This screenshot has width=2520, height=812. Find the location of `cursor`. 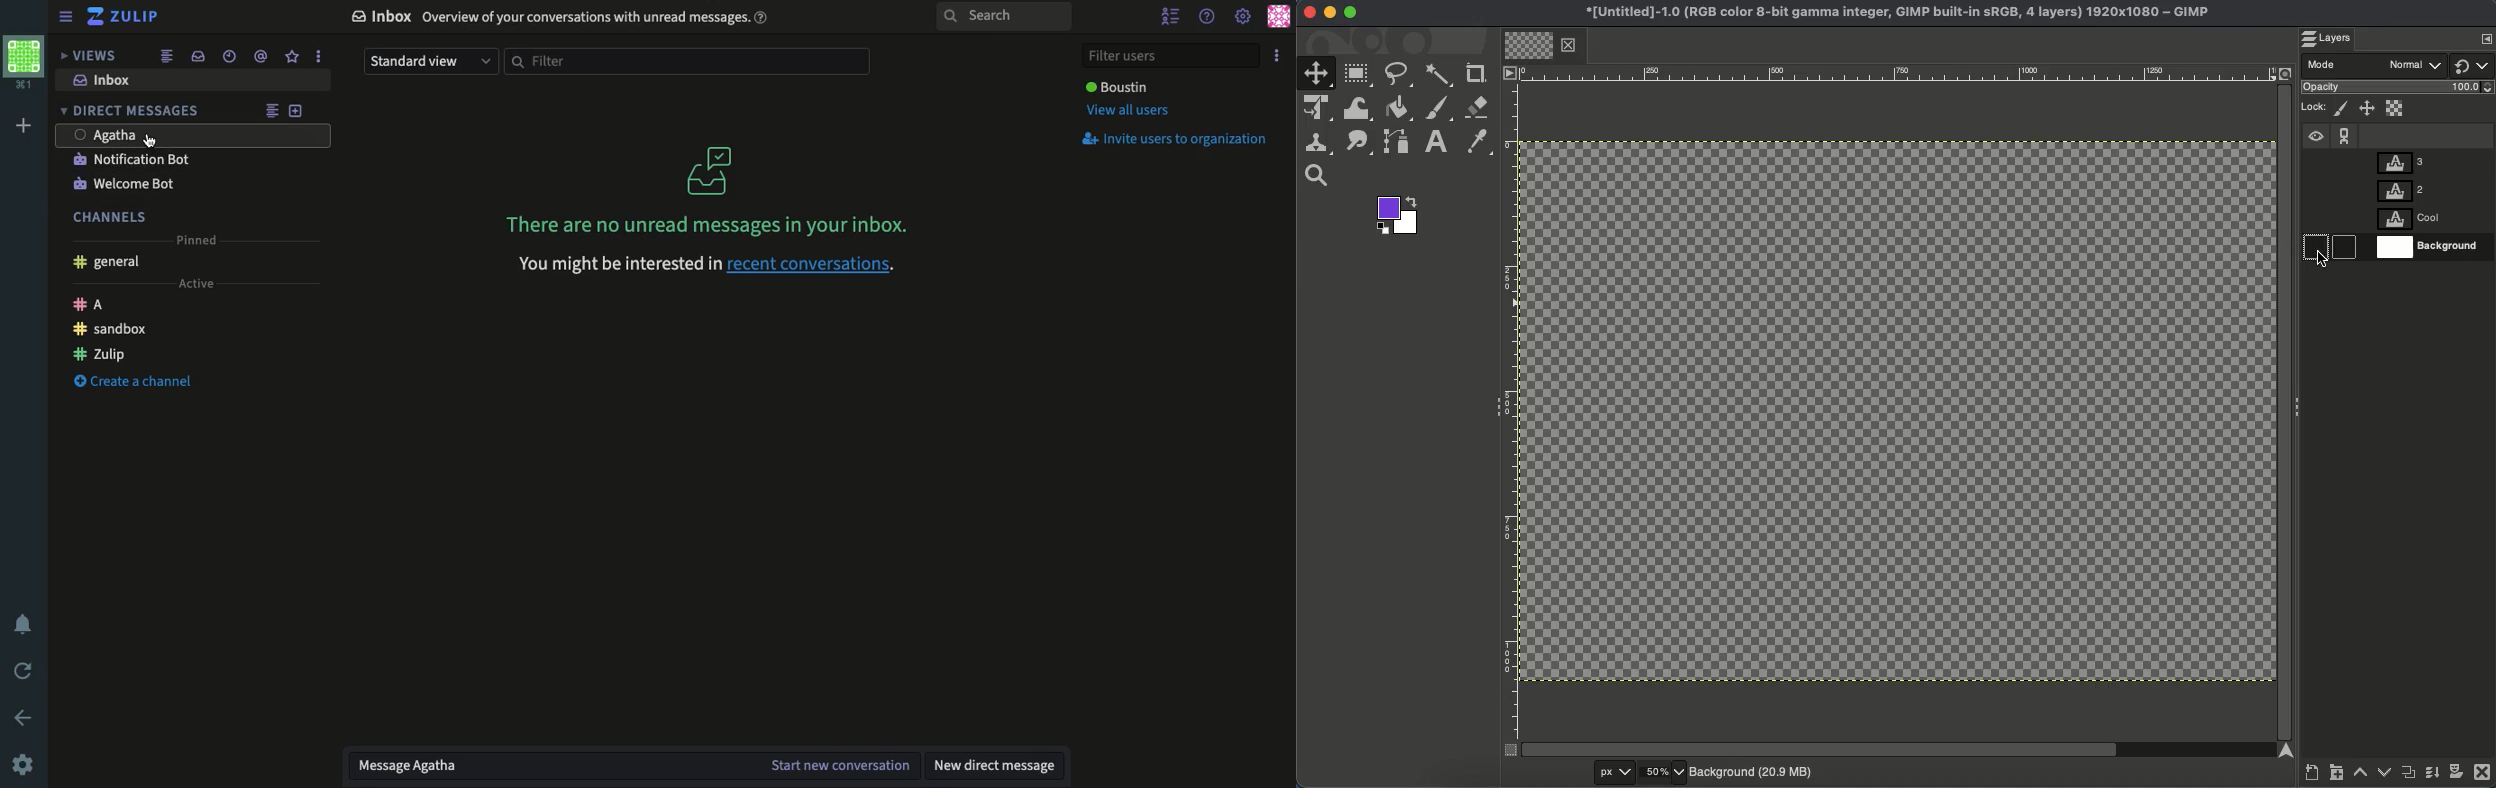

cursor is located at coordinates (2320, 261).